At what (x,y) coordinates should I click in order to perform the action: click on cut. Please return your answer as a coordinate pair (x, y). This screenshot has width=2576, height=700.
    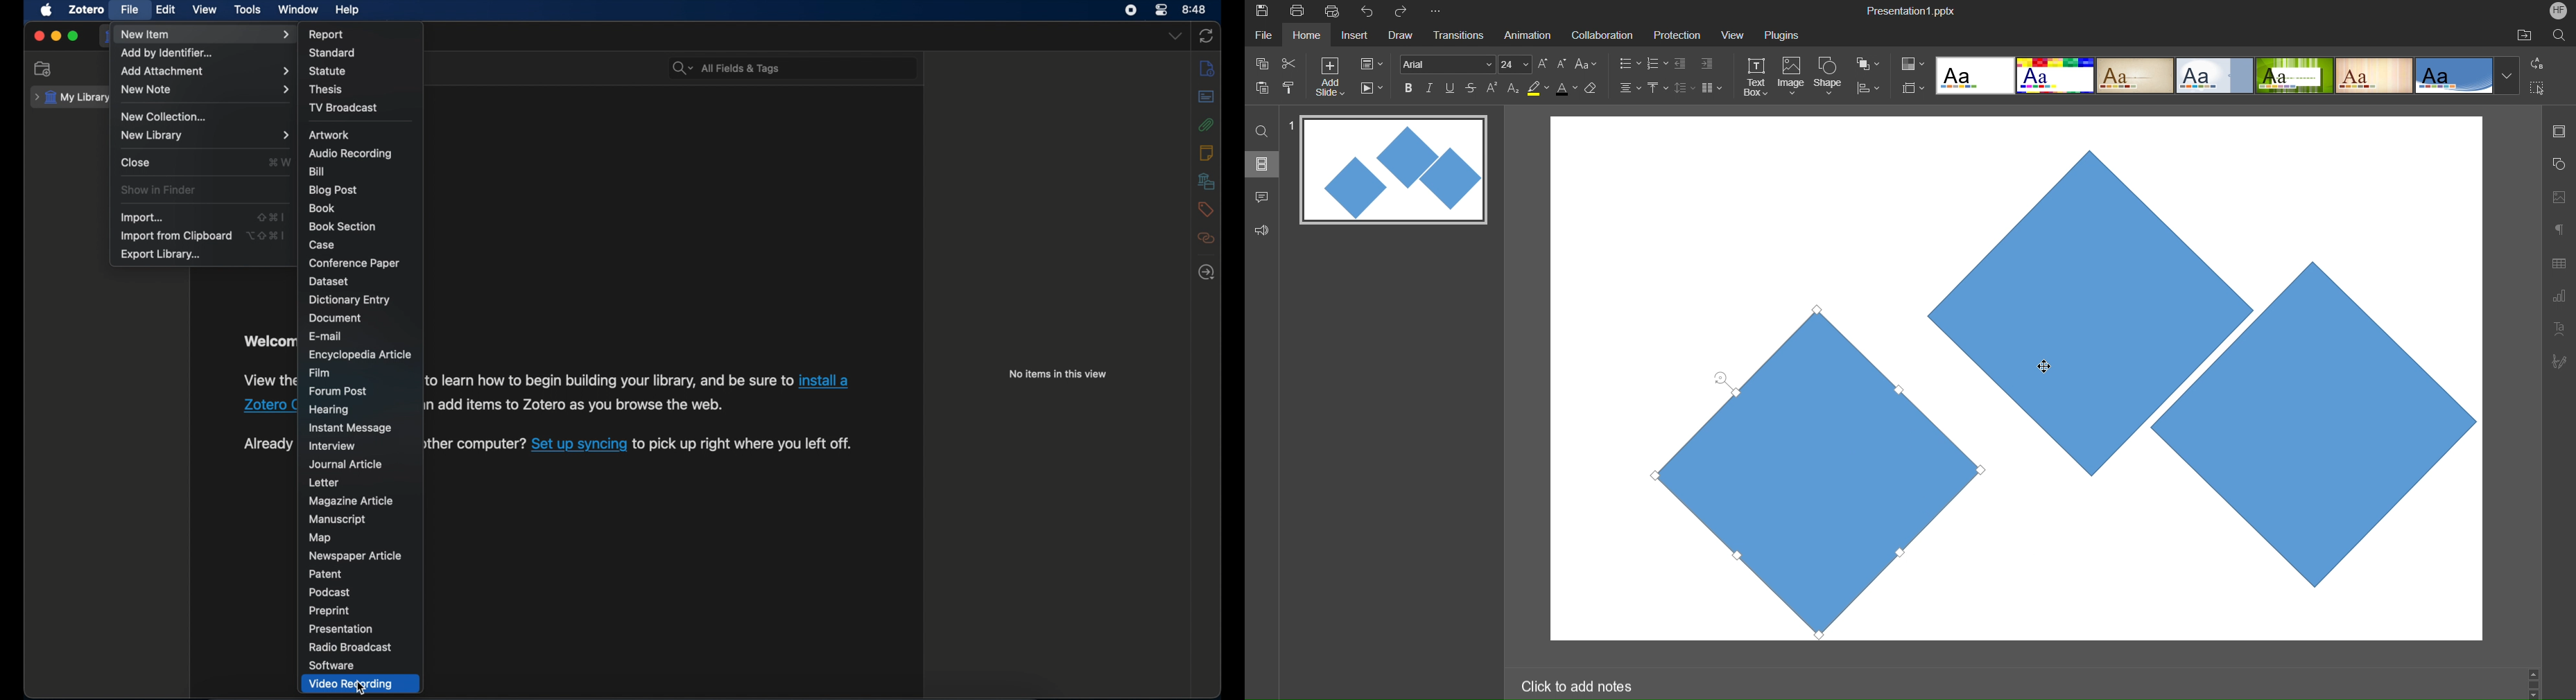
    Looking at the image, I should click on (1289, 62).